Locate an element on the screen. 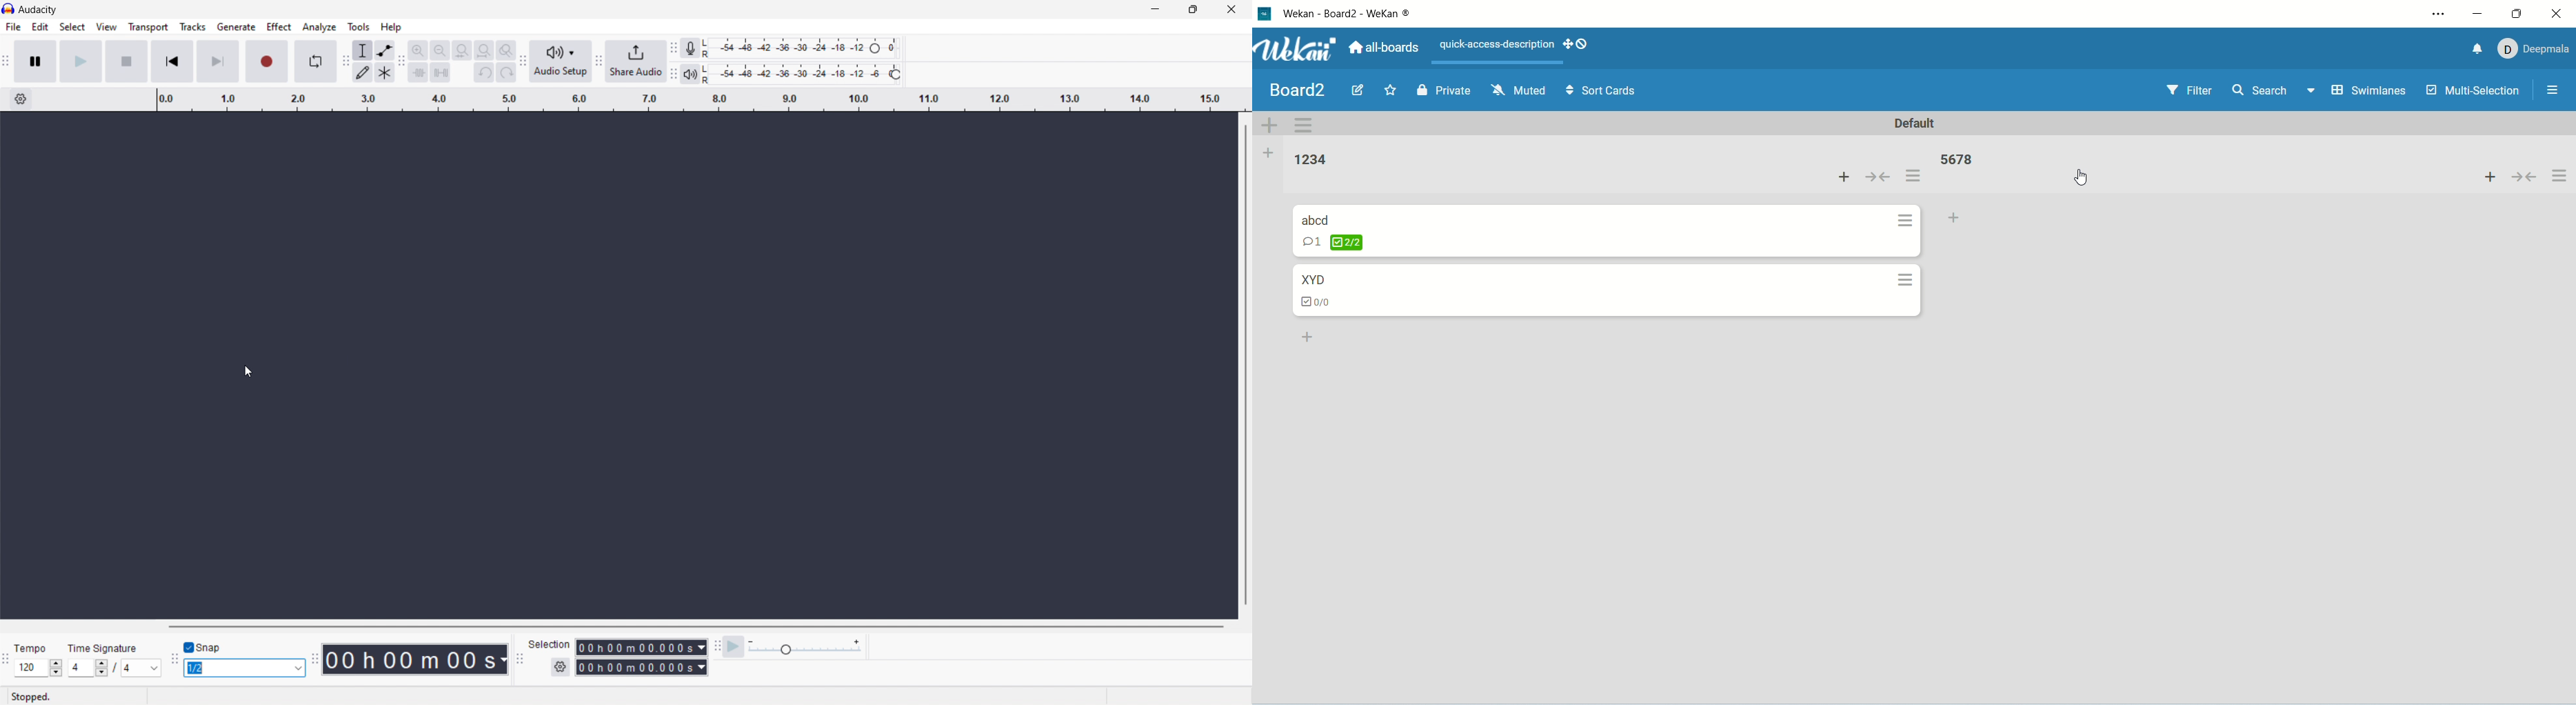  playback meter is located at coordinates (805, 648).